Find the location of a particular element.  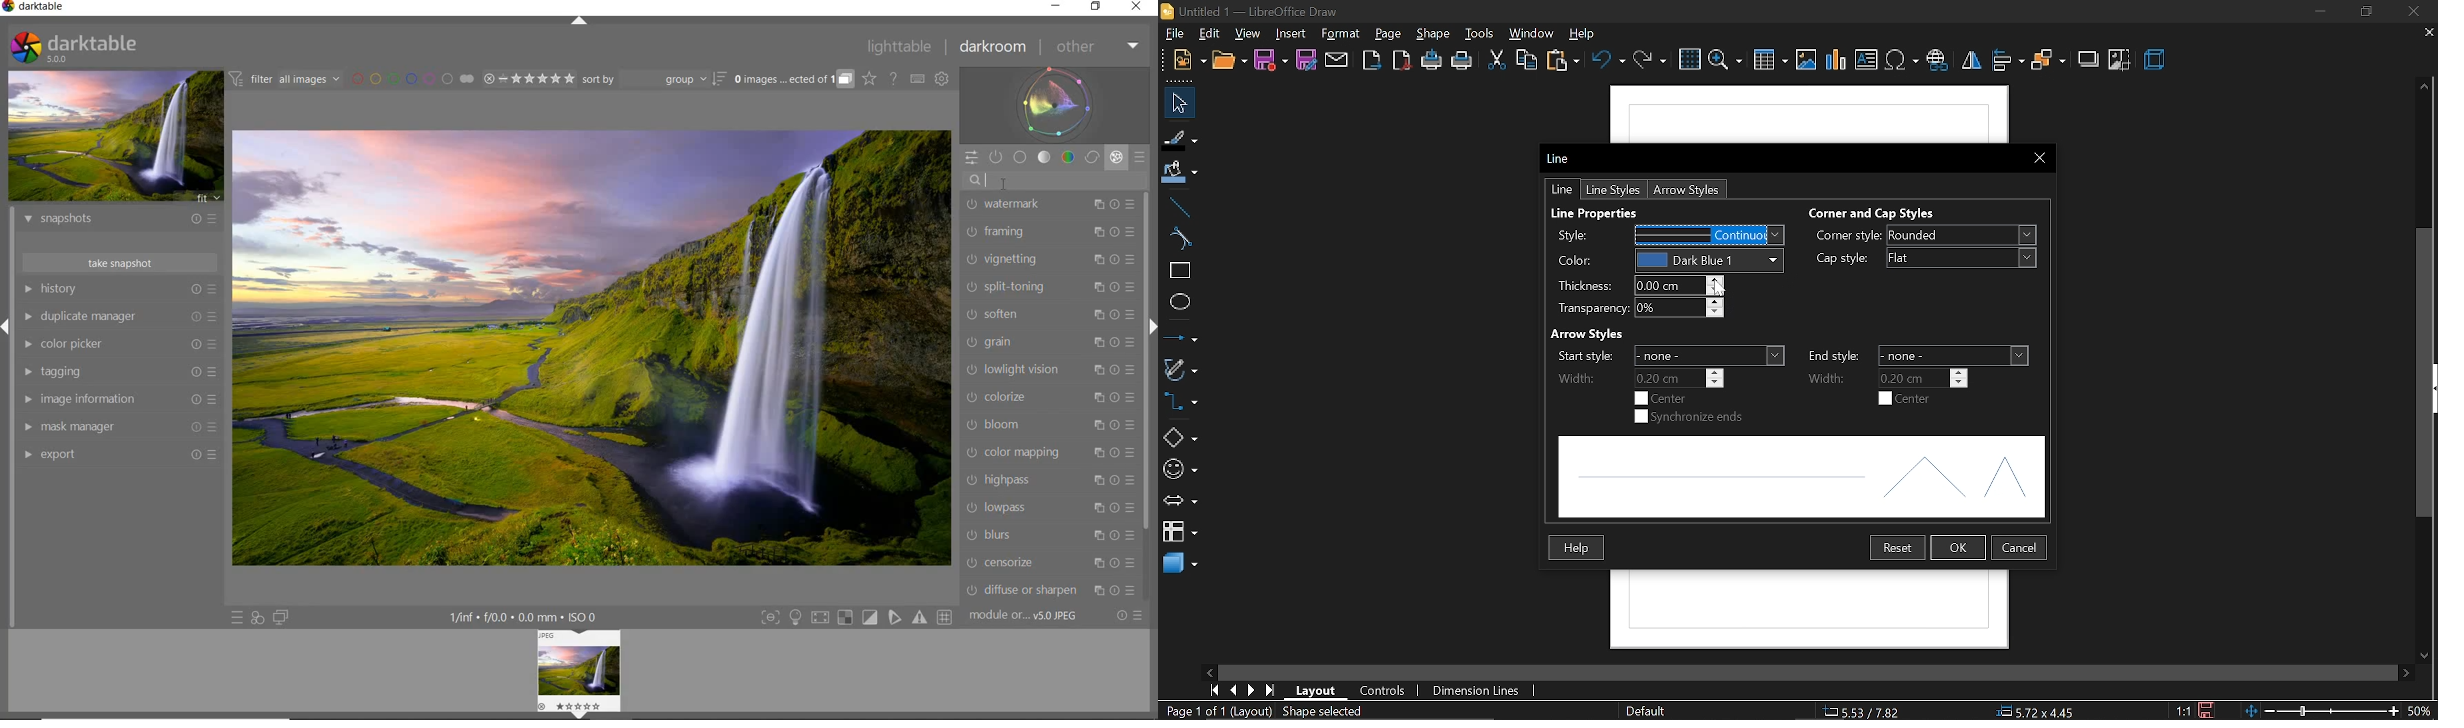

lighttable is located at coordinates (903, 47).